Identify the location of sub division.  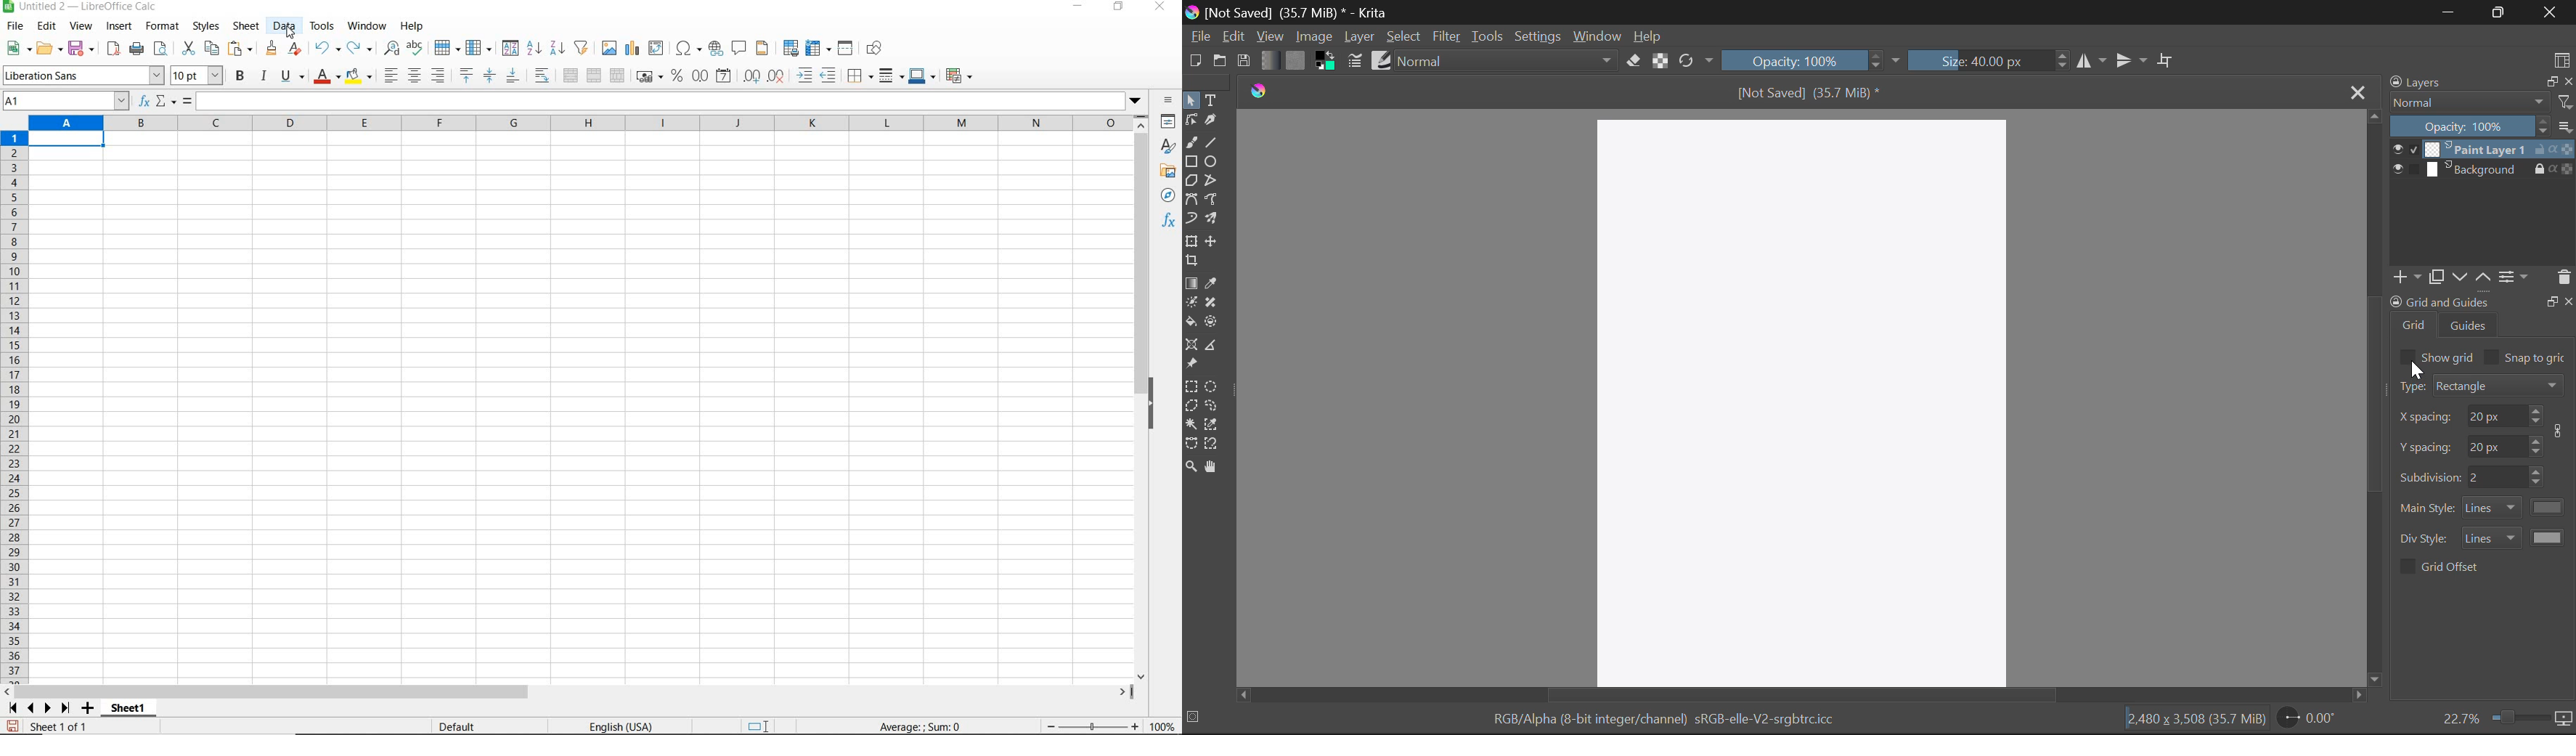
(2496, 477).